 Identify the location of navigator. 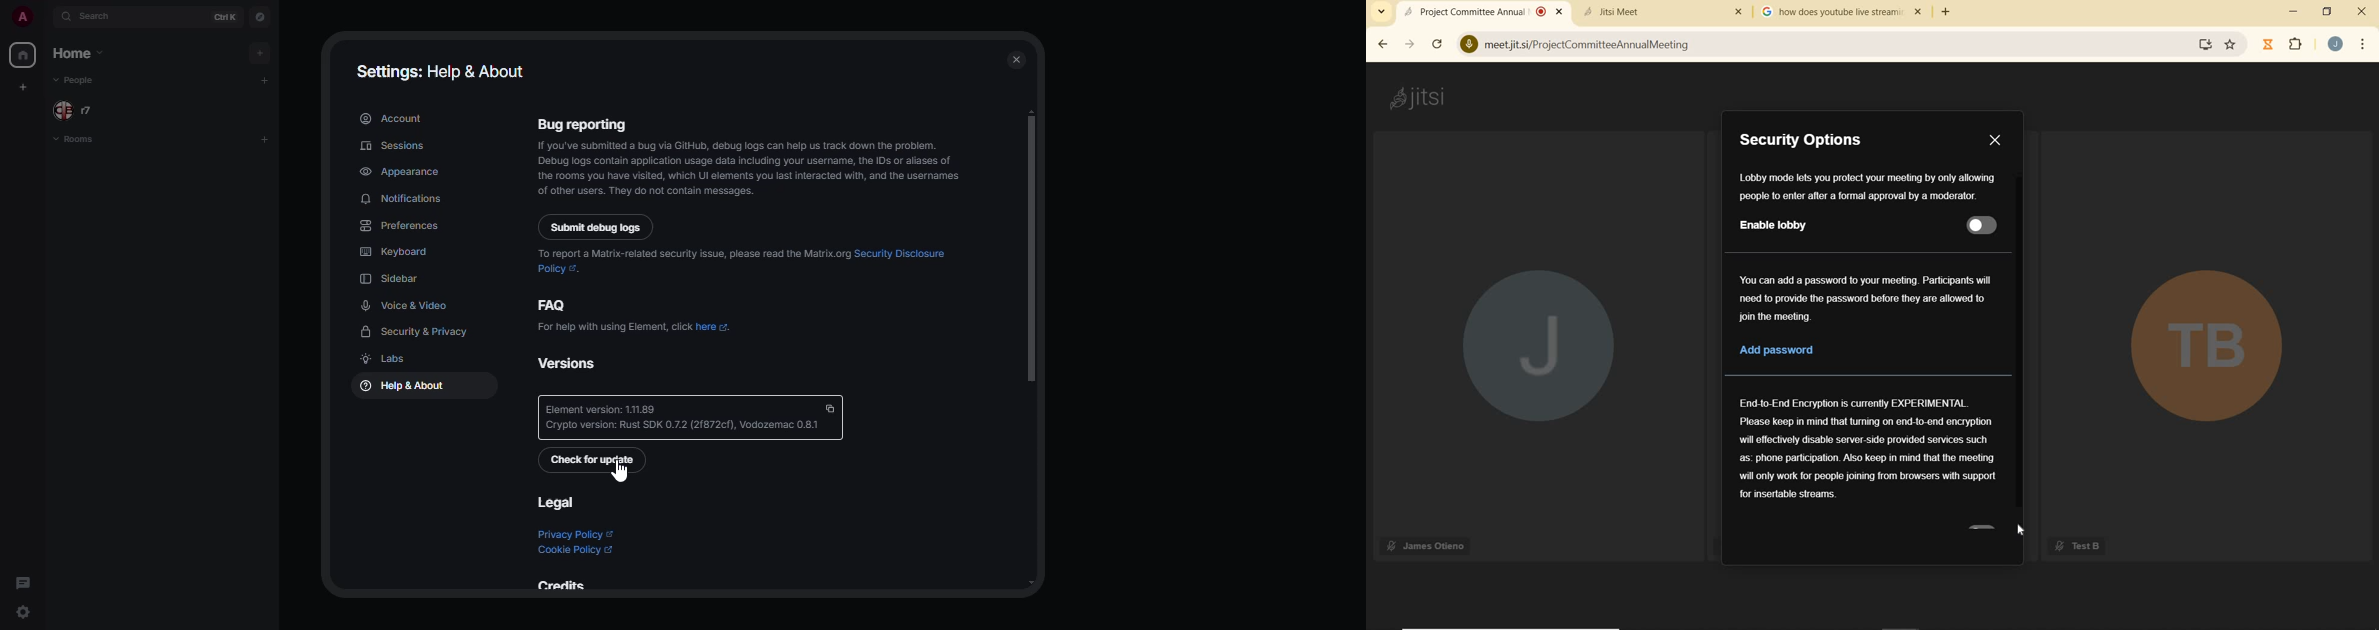
(259, 14).